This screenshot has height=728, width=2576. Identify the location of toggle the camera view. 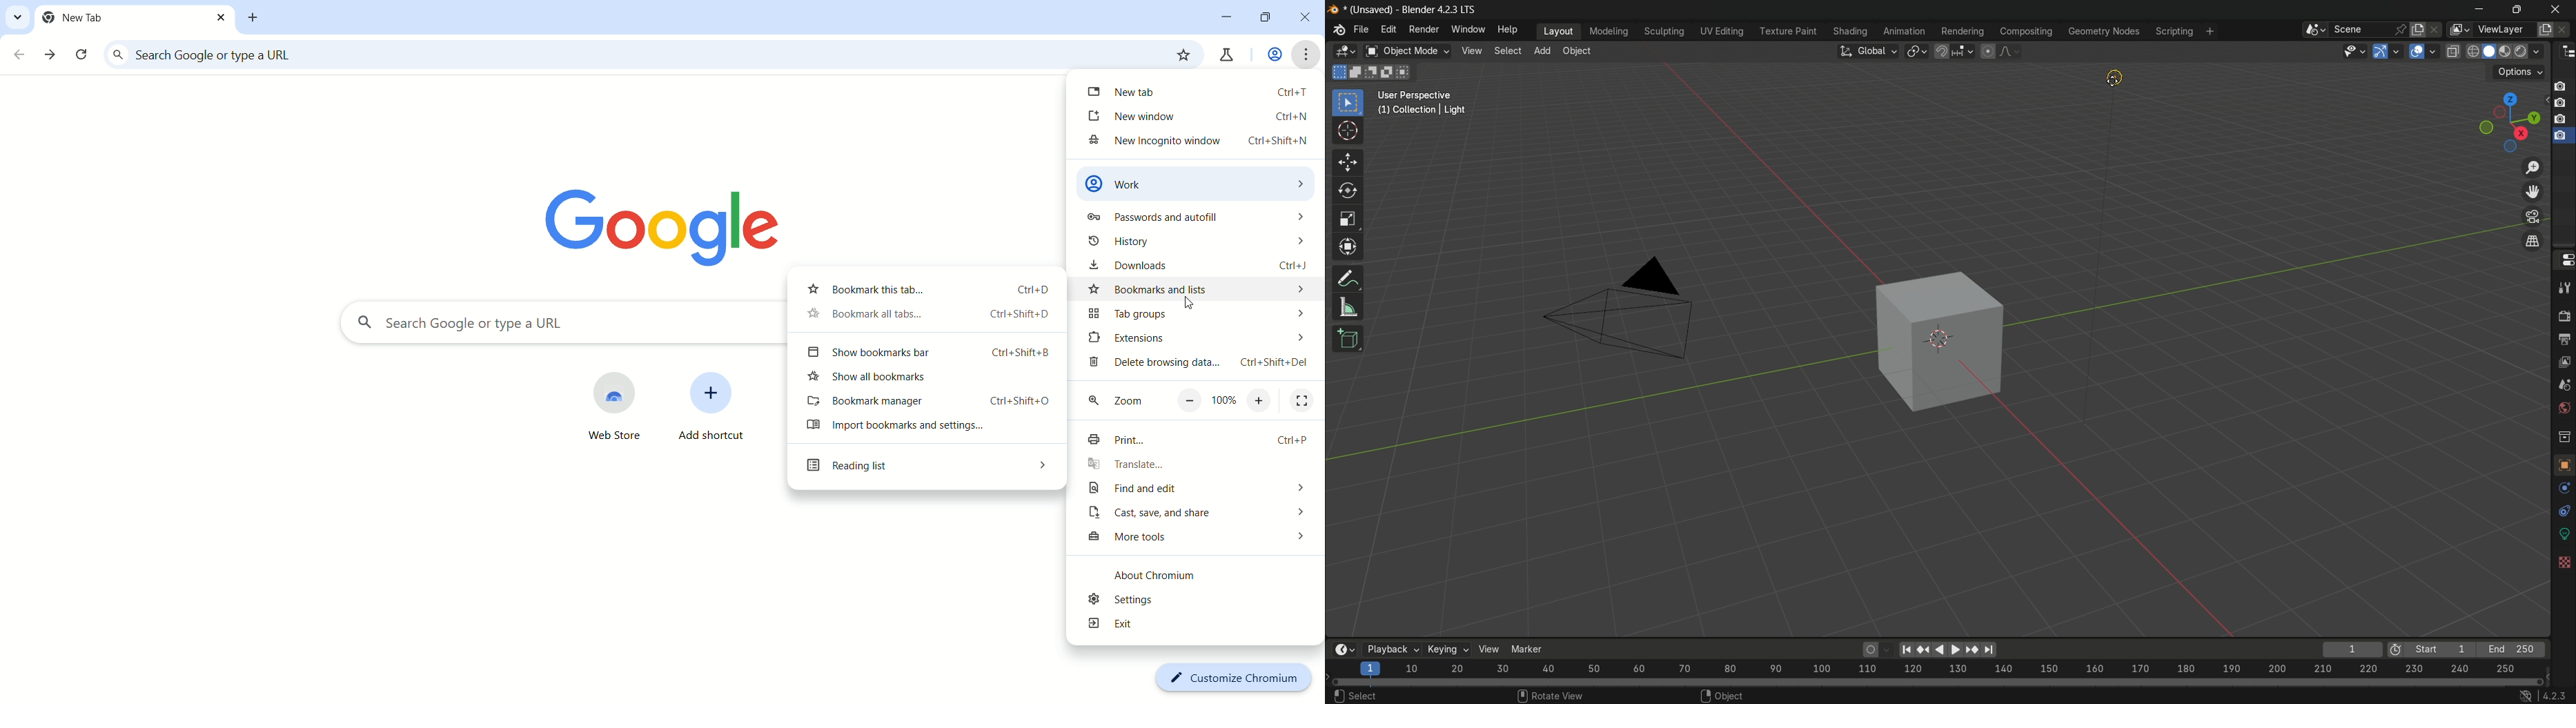
(2531, 216).